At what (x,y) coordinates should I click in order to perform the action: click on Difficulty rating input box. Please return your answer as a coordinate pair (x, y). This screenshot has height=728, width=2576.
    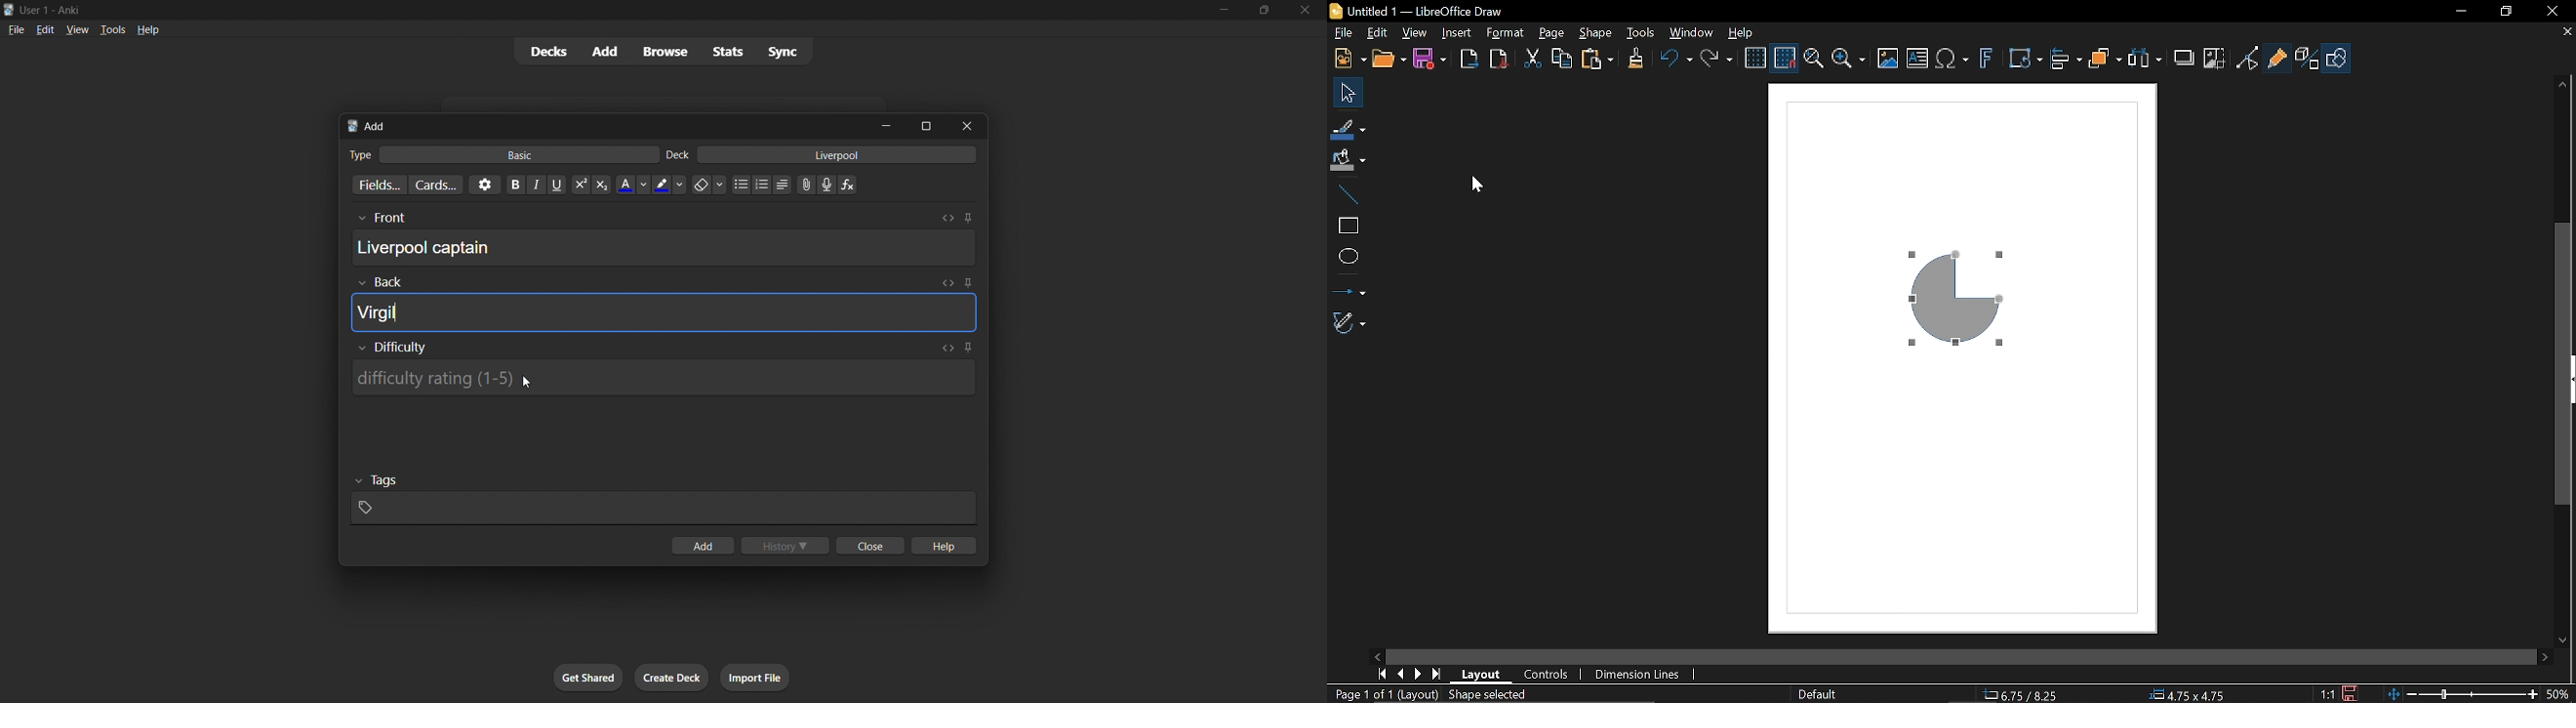
    Looking at the image, I should click on (663, 378).